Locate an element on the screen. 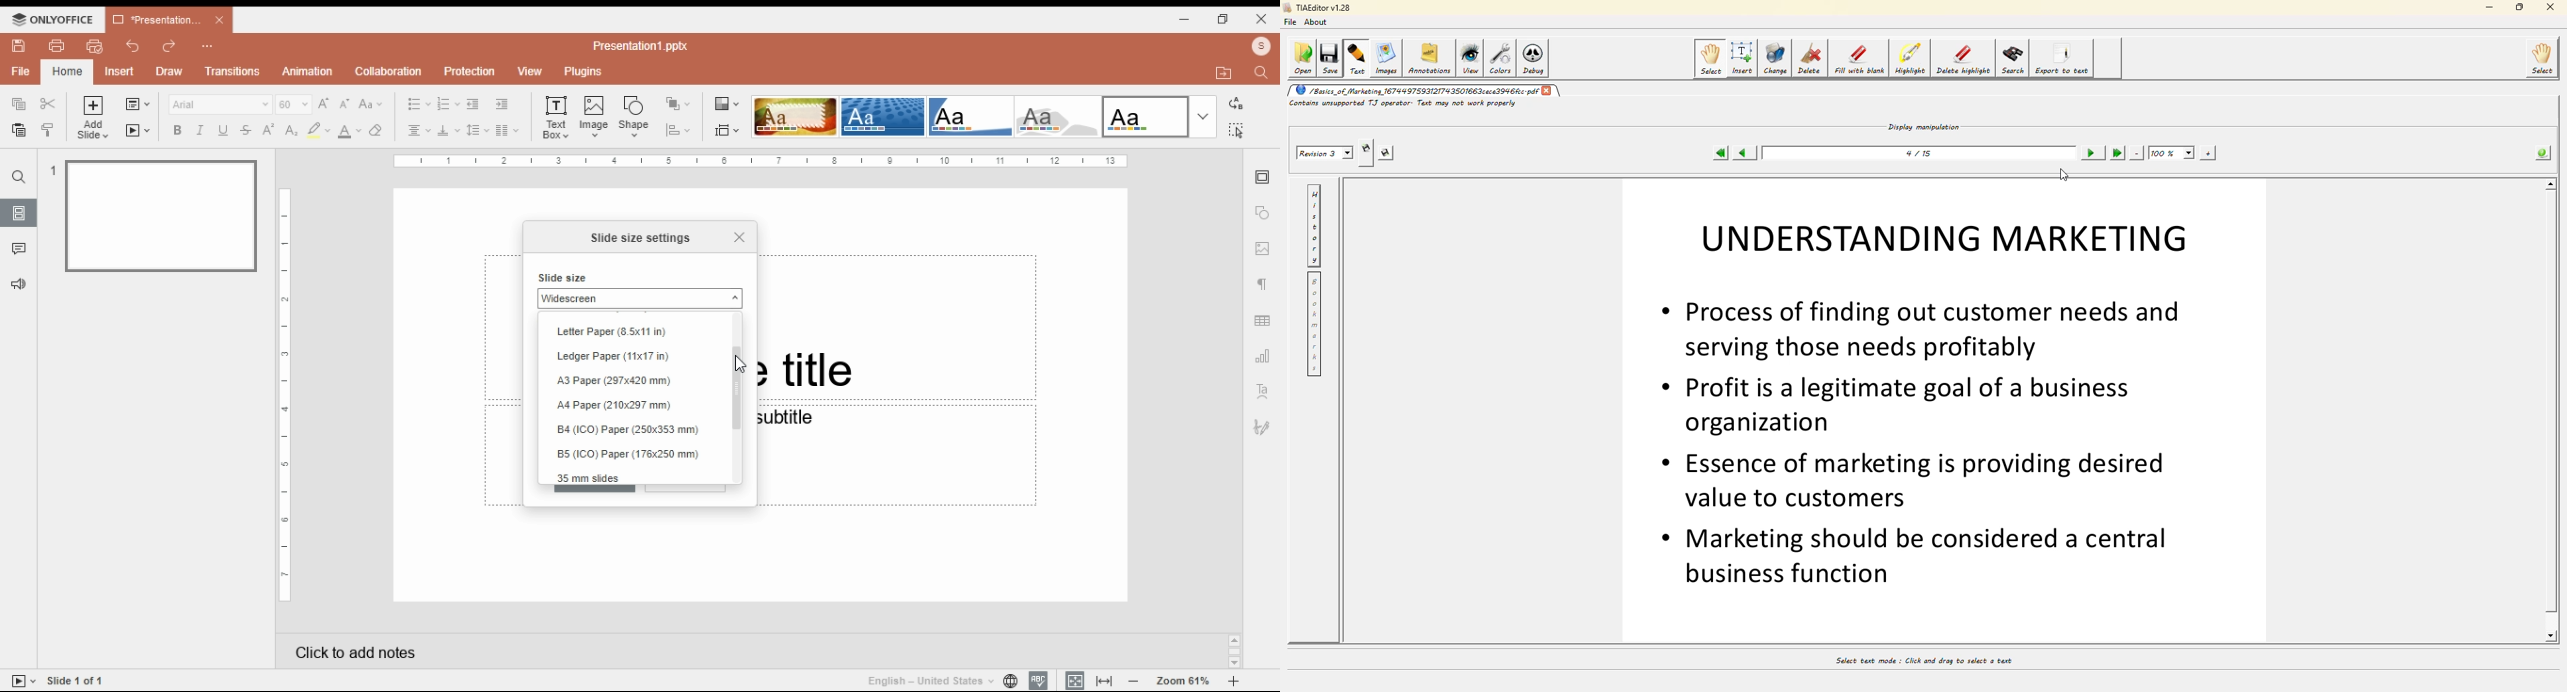 This screenshot has height=700, width=2576. 35 mm slides is located at coordinates (592, 477).